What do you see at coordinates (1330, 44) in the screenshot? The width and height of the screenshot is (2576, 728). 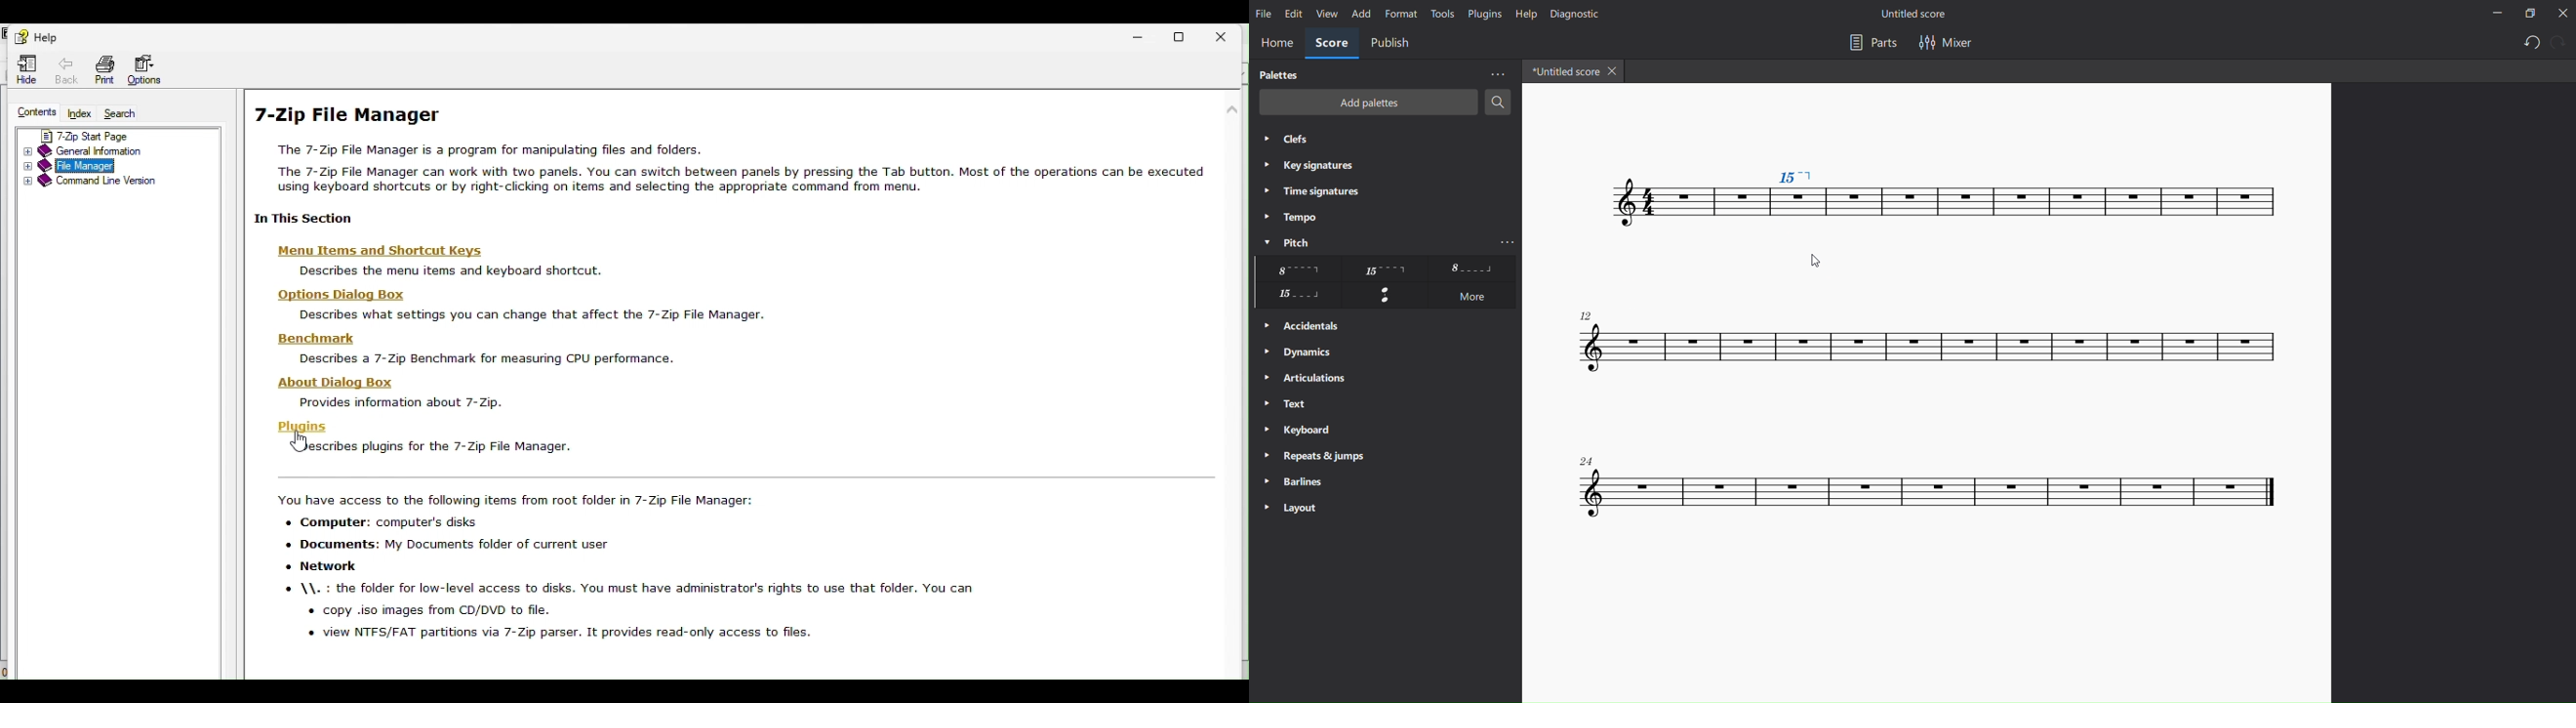 I see `score` at bounding box center [1330, 44].